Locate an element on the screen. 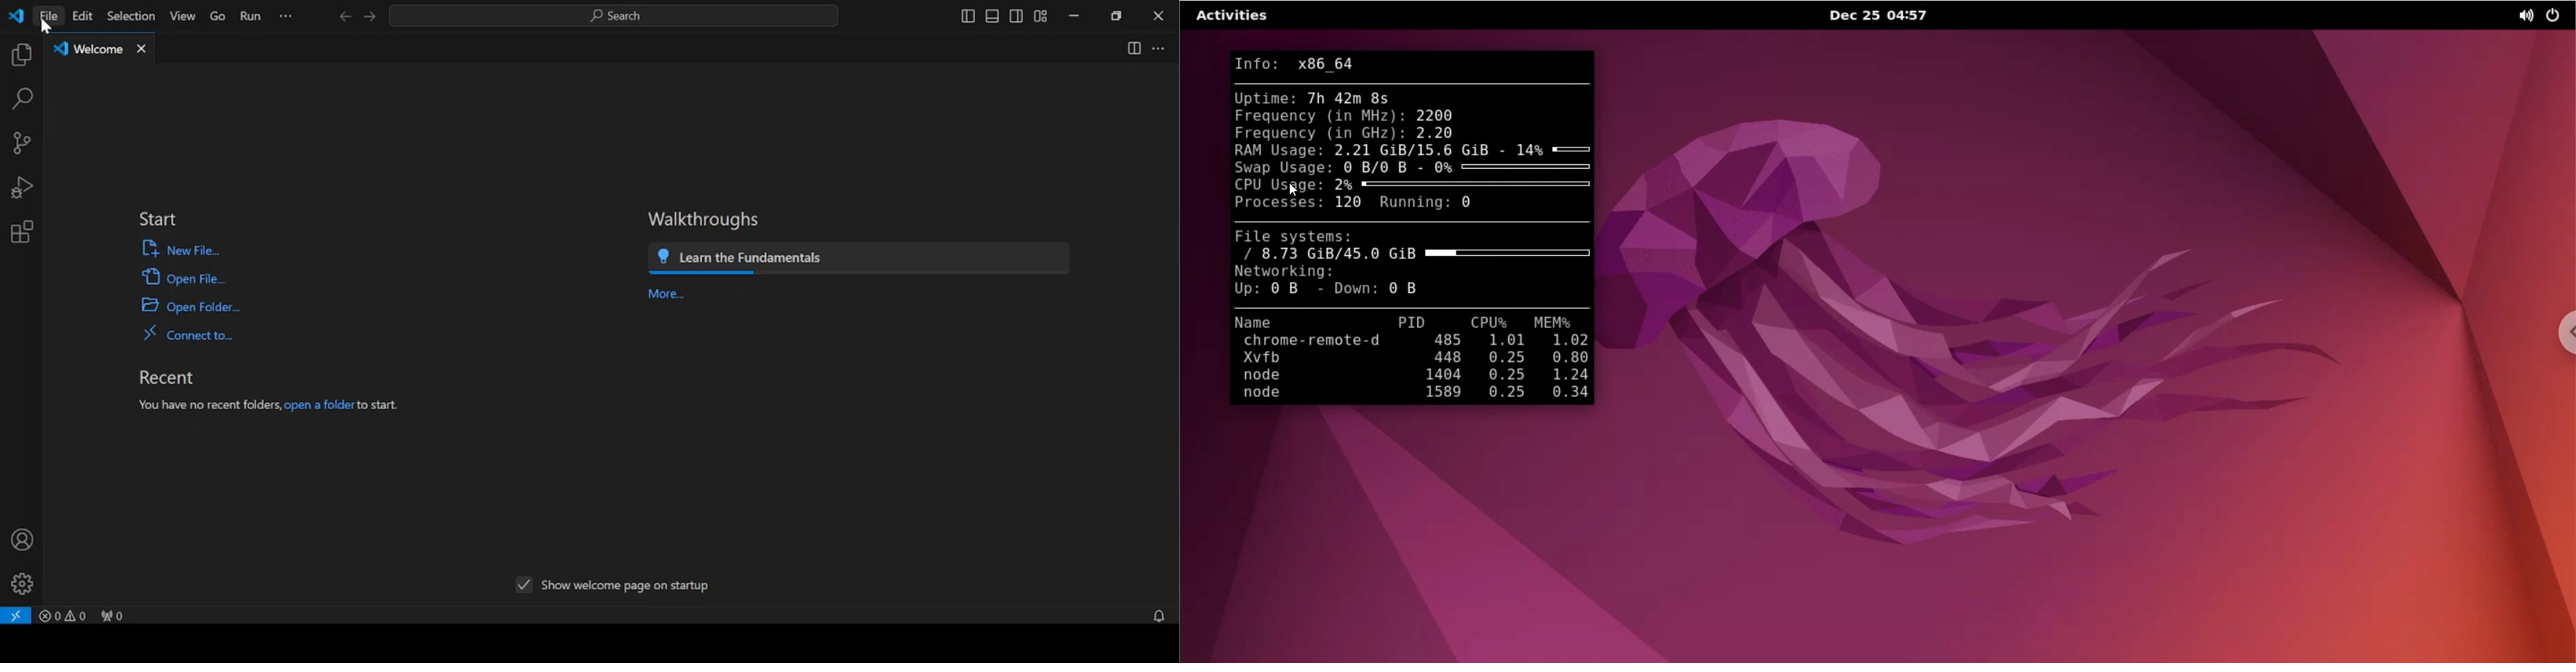 This screenshot has height=672, width=2576. learn the fundamentals is located at coordinates (857, 259).